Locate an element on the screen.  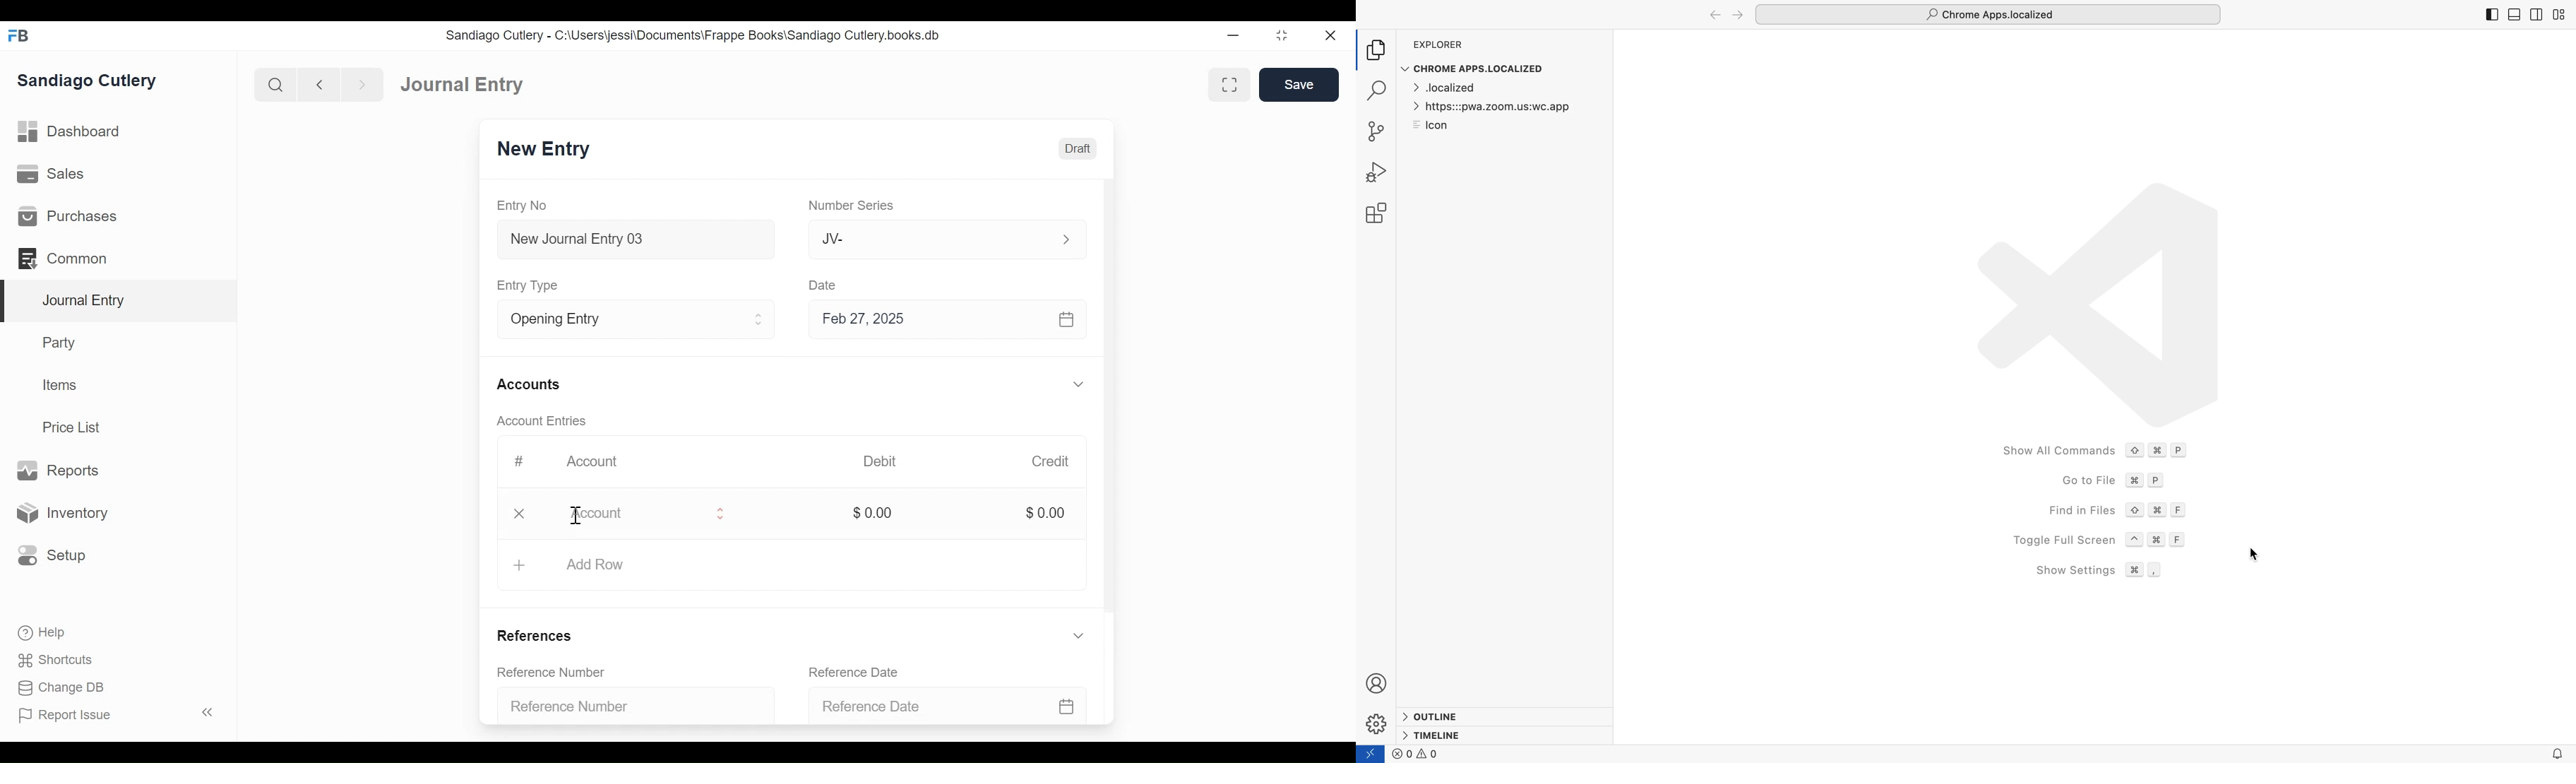
+ Add Row is located at coordinates (585, 564).